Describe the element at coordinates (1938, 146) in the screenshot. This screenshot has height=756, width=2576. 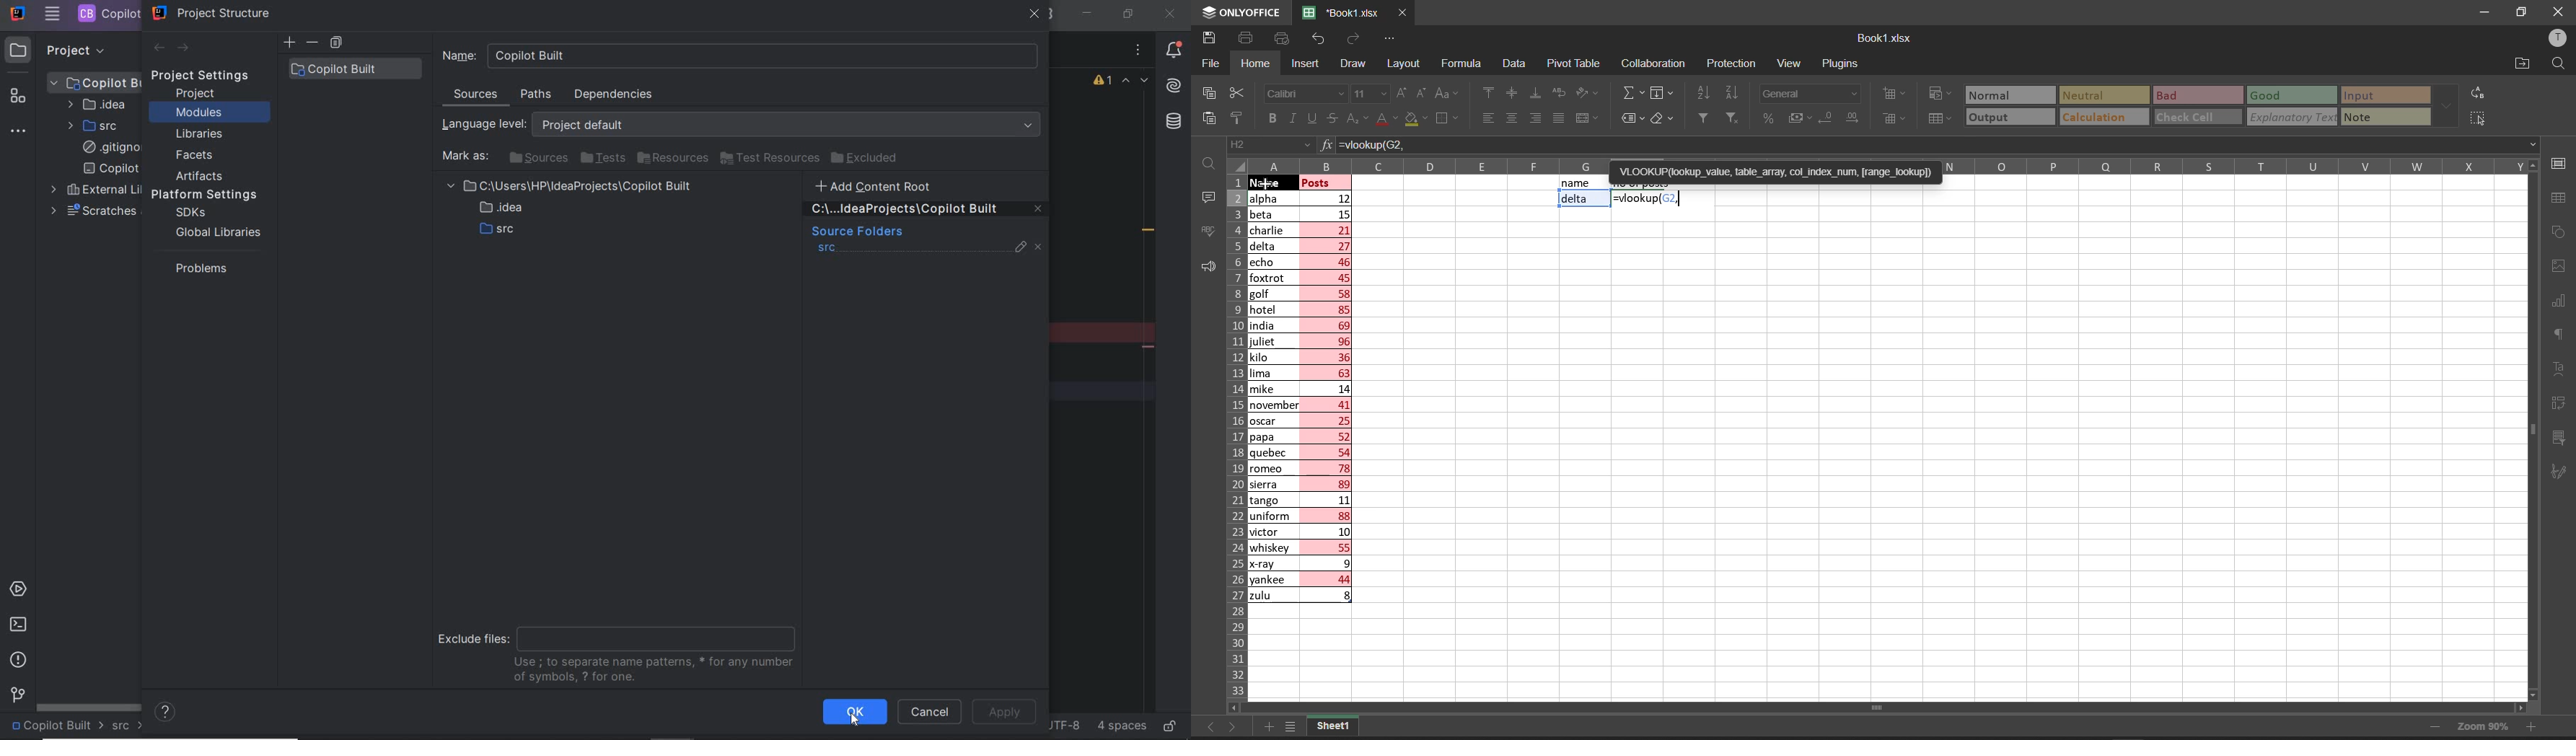
I see `=vlookup(G2,` at that location.